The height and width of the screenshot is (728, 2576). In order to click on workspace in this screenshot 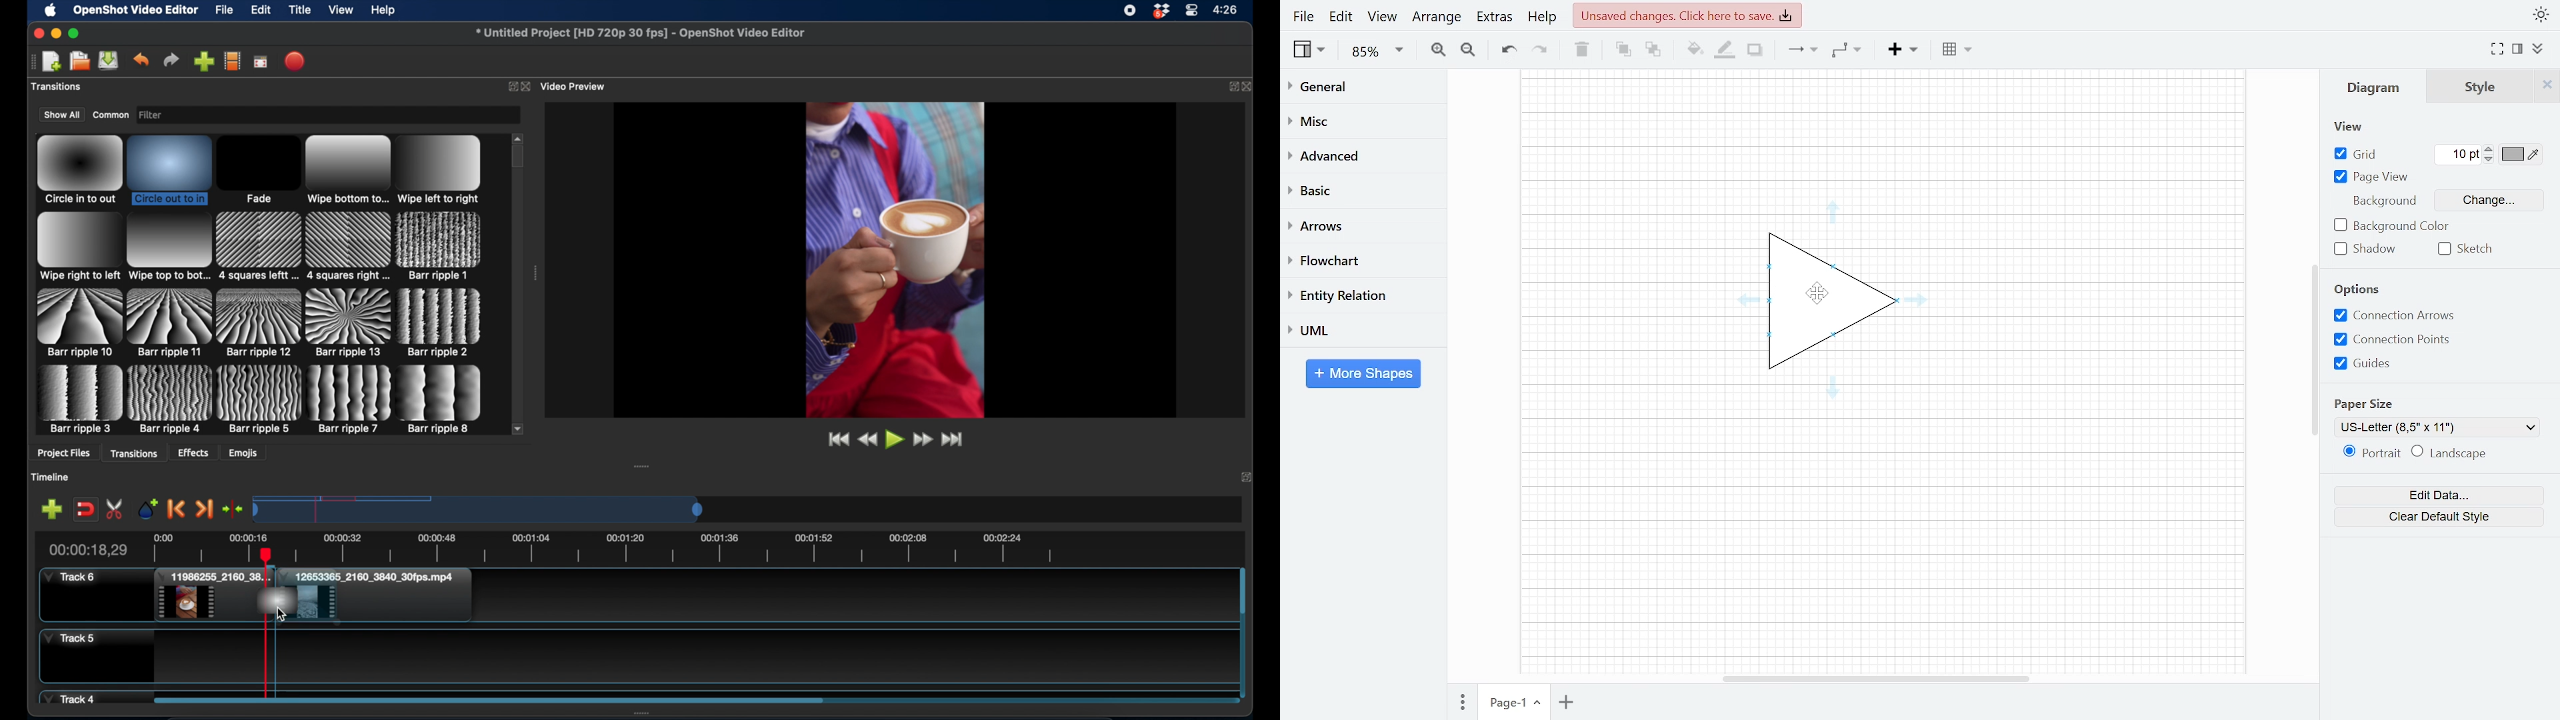, I will do `click(1882, 135)`.